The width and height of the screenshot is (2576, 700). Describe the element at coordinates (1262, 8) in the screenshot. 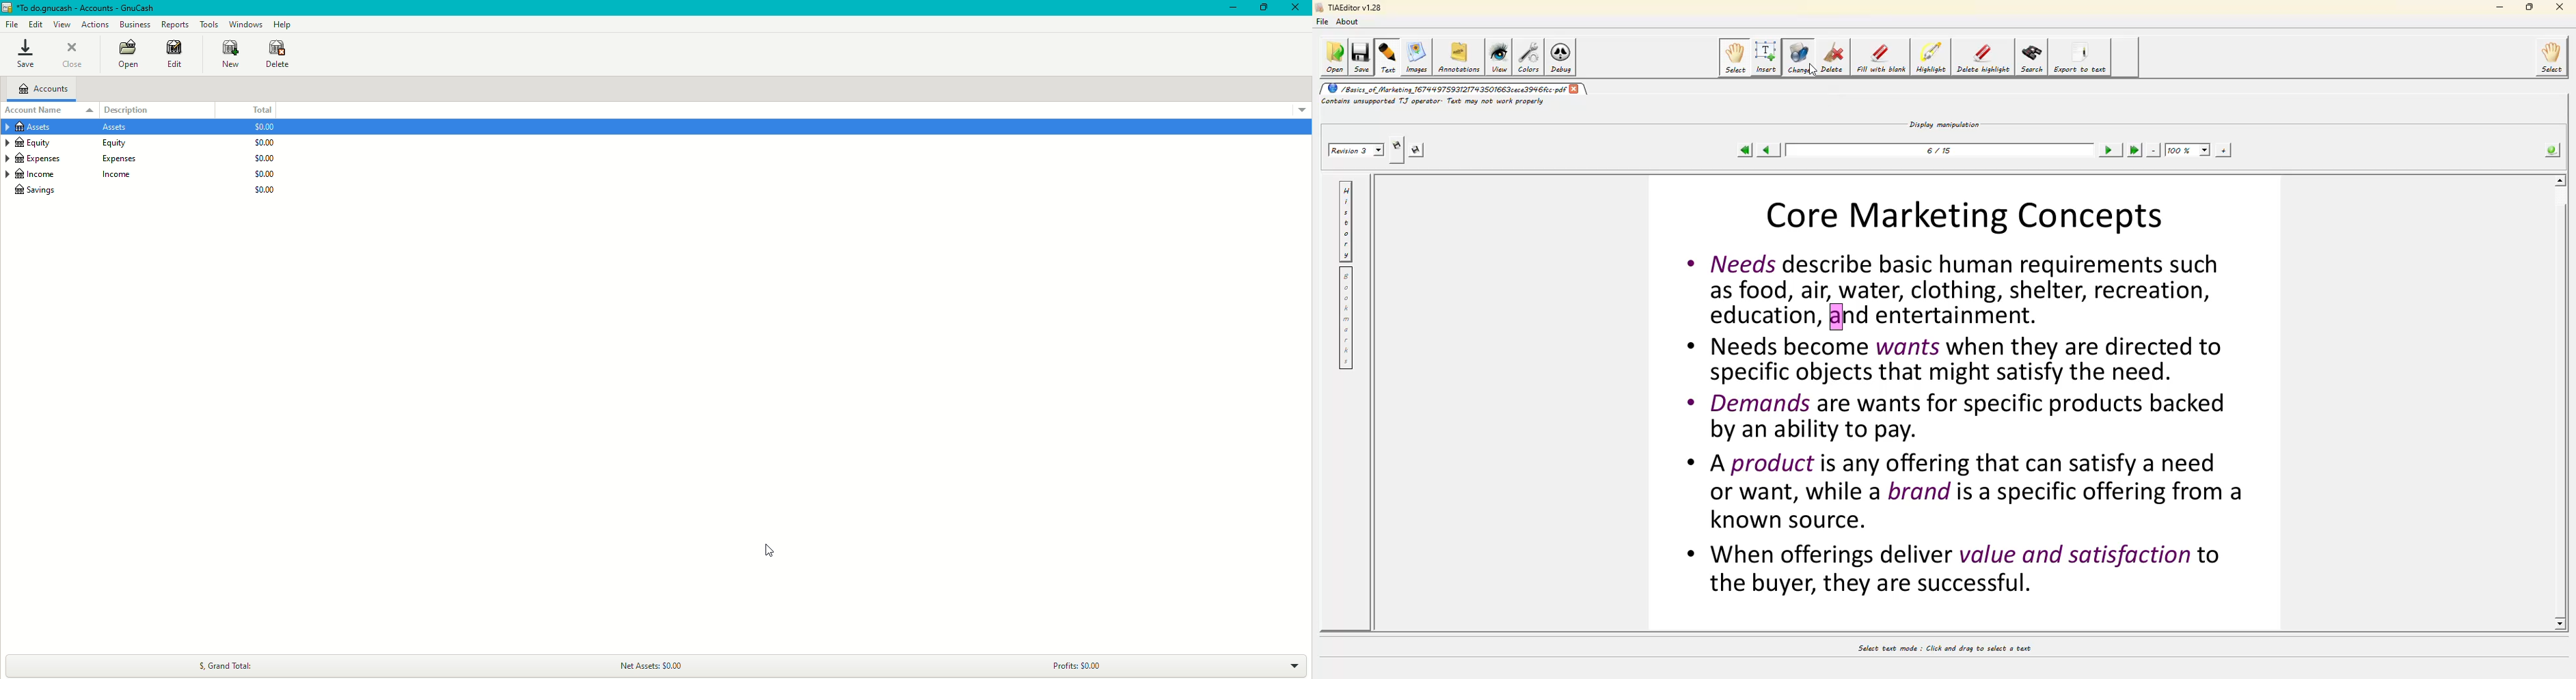

I see `Restore` at that location.